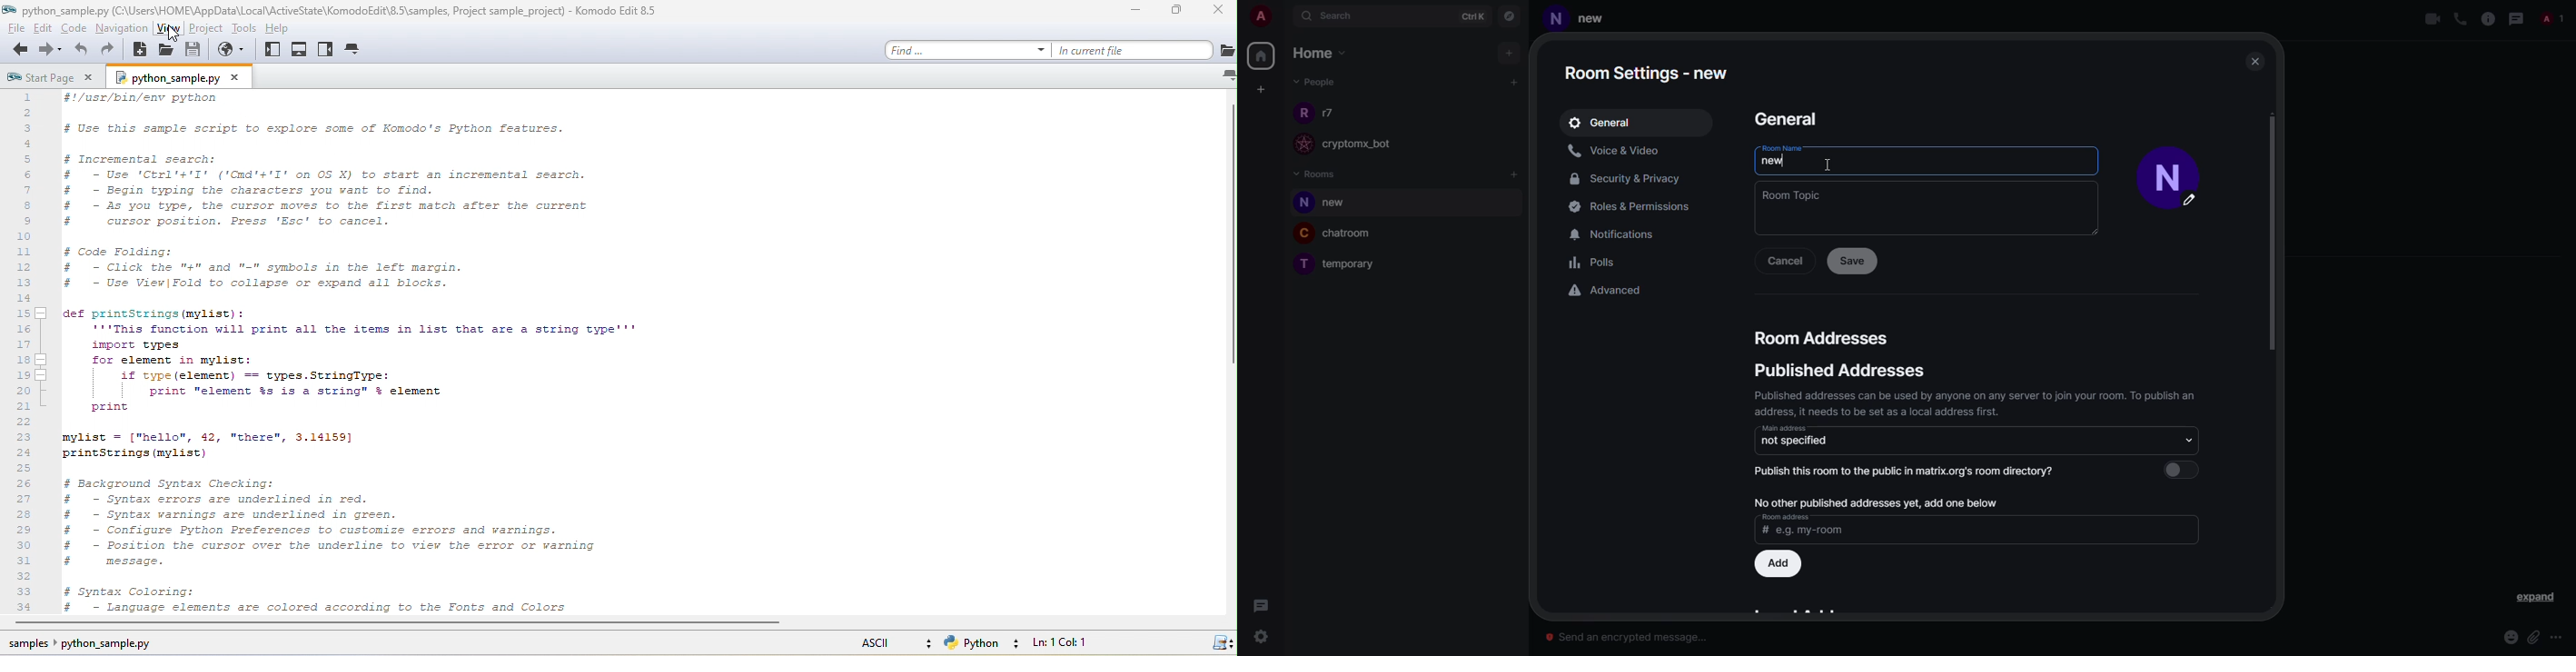 The image size is (2576, 672). What do you see at coordinates (1370, 145) in the screenshot?
I see `bot` at bounding box center [1370, 145].